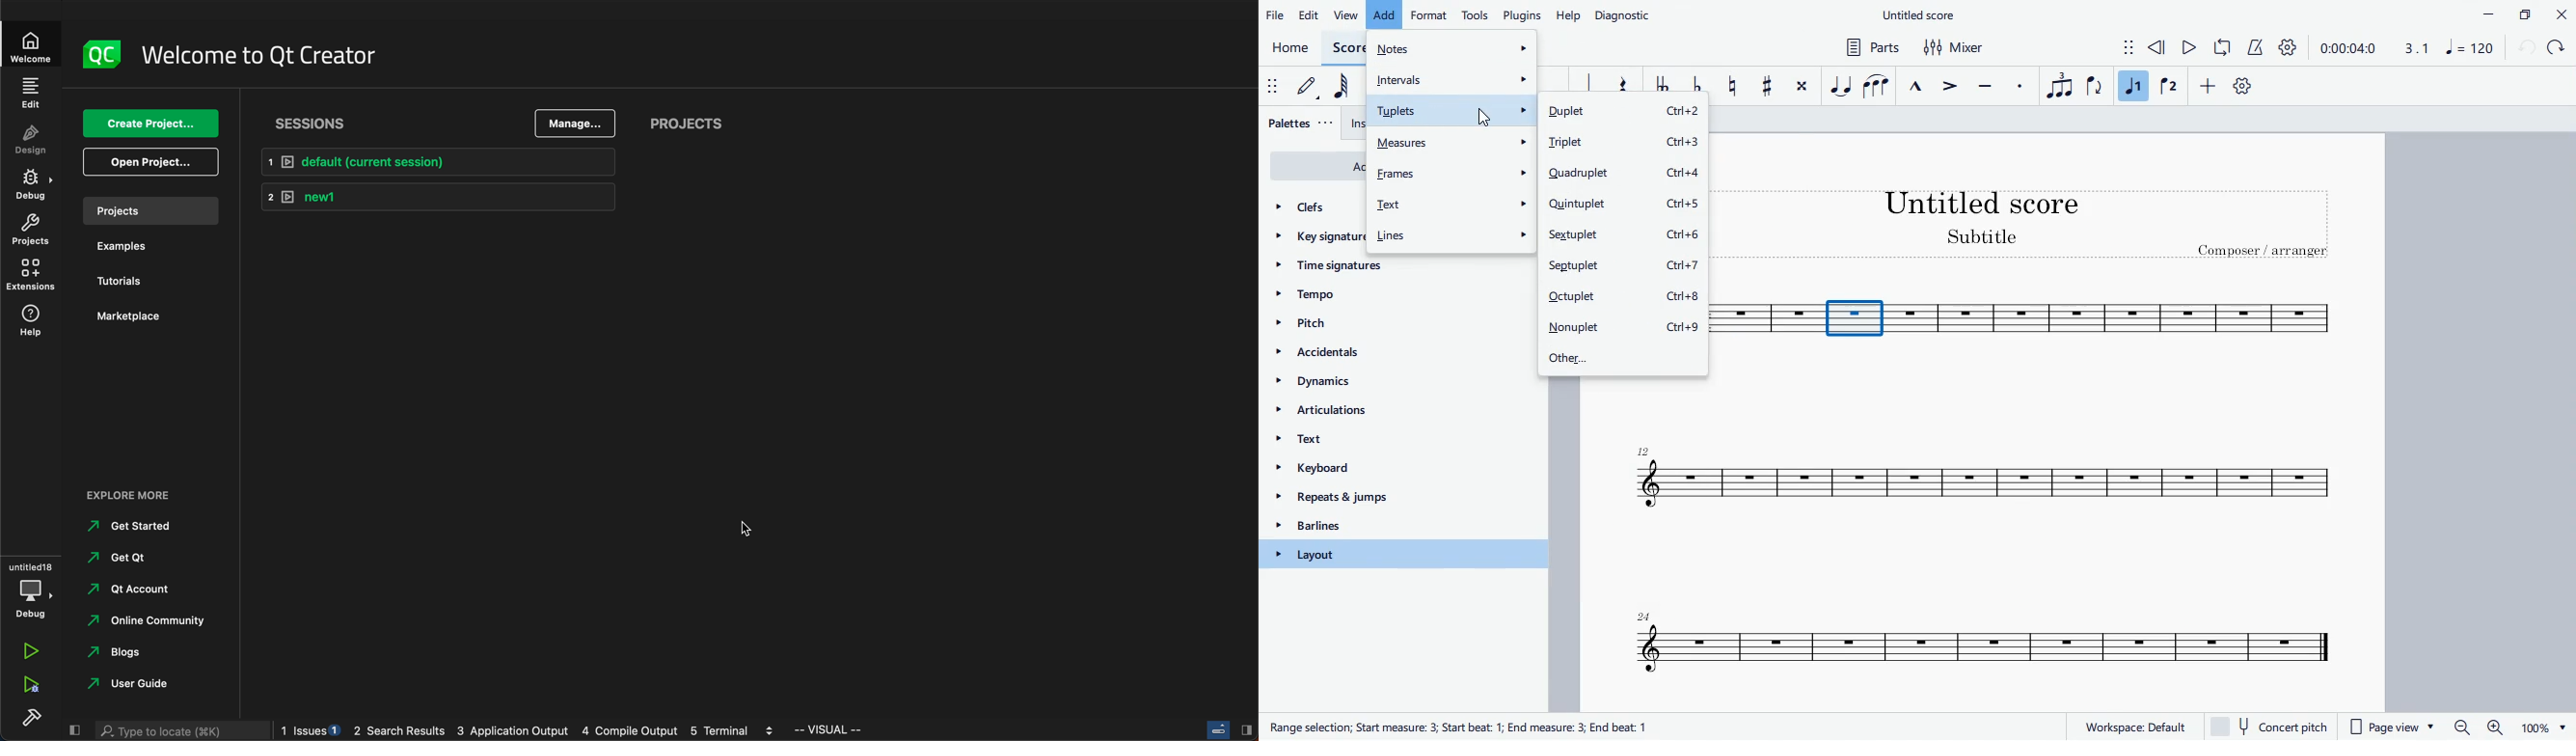 The height and width of the screenshot is (756, 2576). What do you see at coordinates (1986, 238) in the screenshot?
I see `score subtitle` at bounding box center [1986, 238].